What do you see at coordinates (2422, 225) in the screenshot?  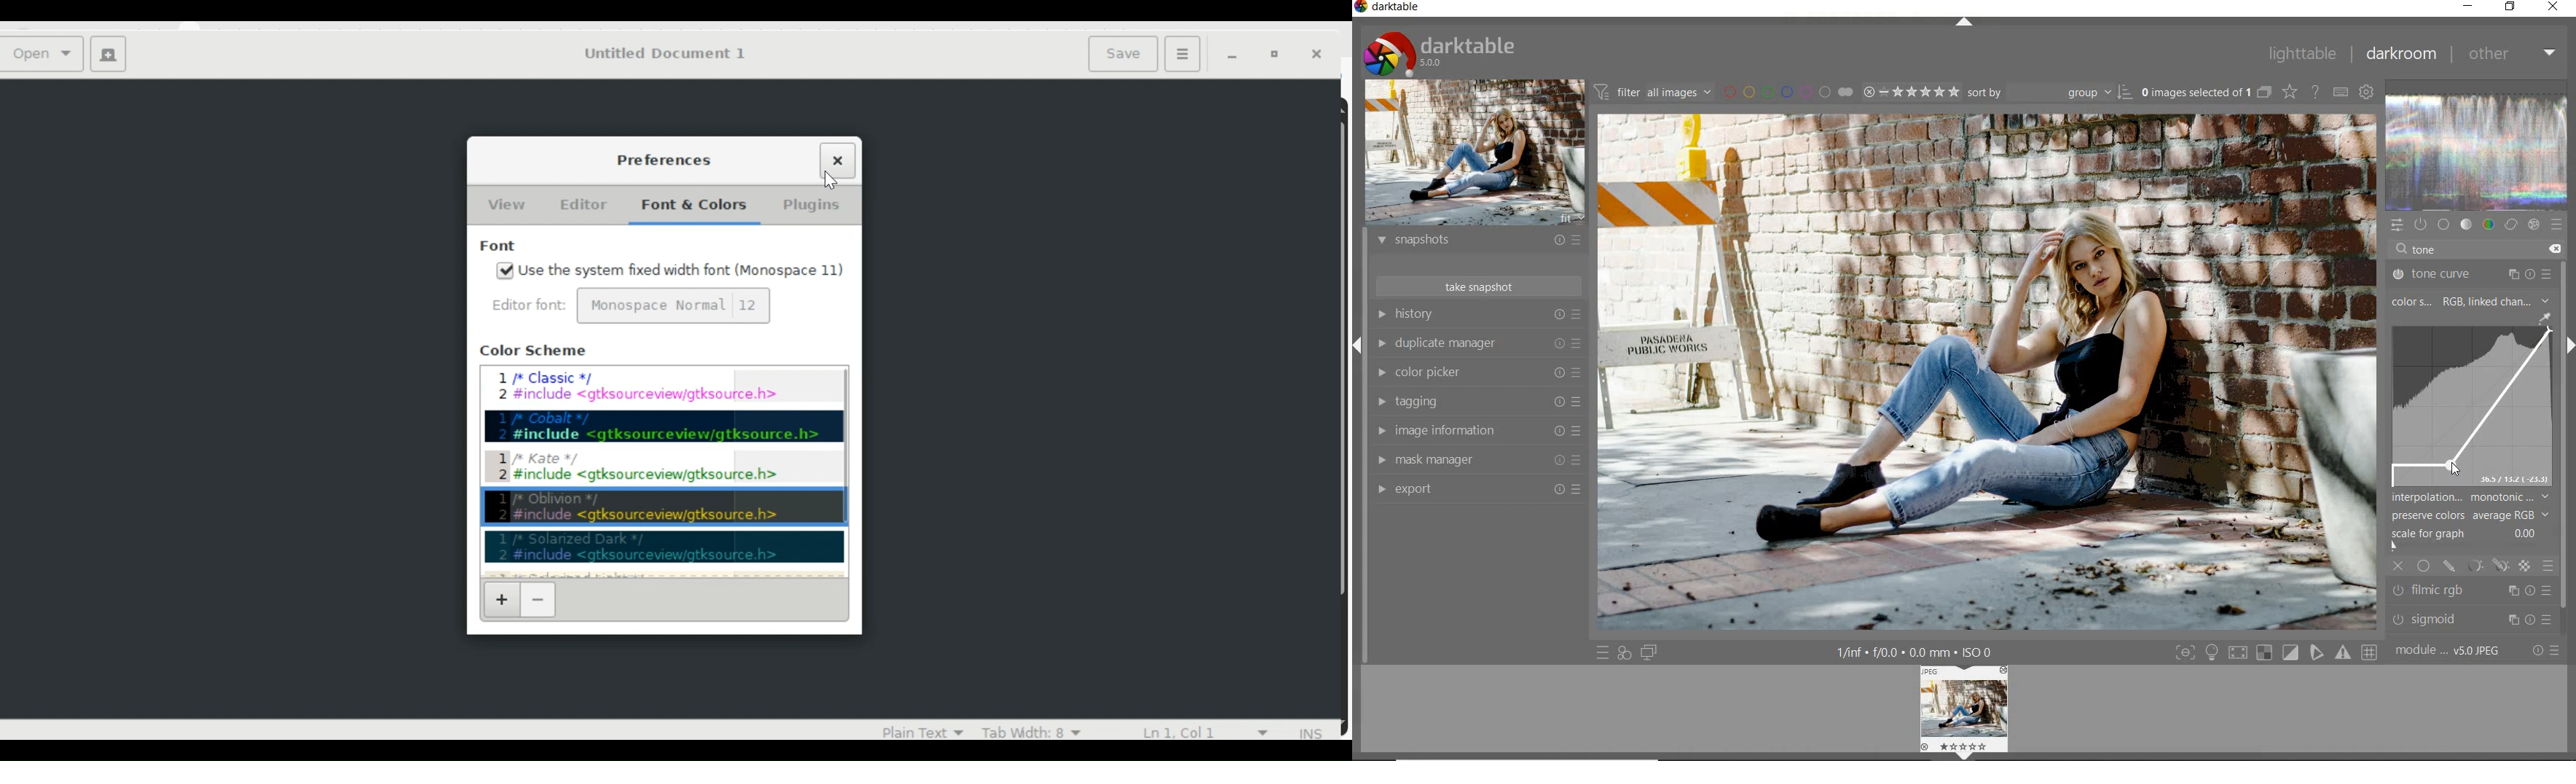 I see `show only active modules` at bounding box center [2422, 225].